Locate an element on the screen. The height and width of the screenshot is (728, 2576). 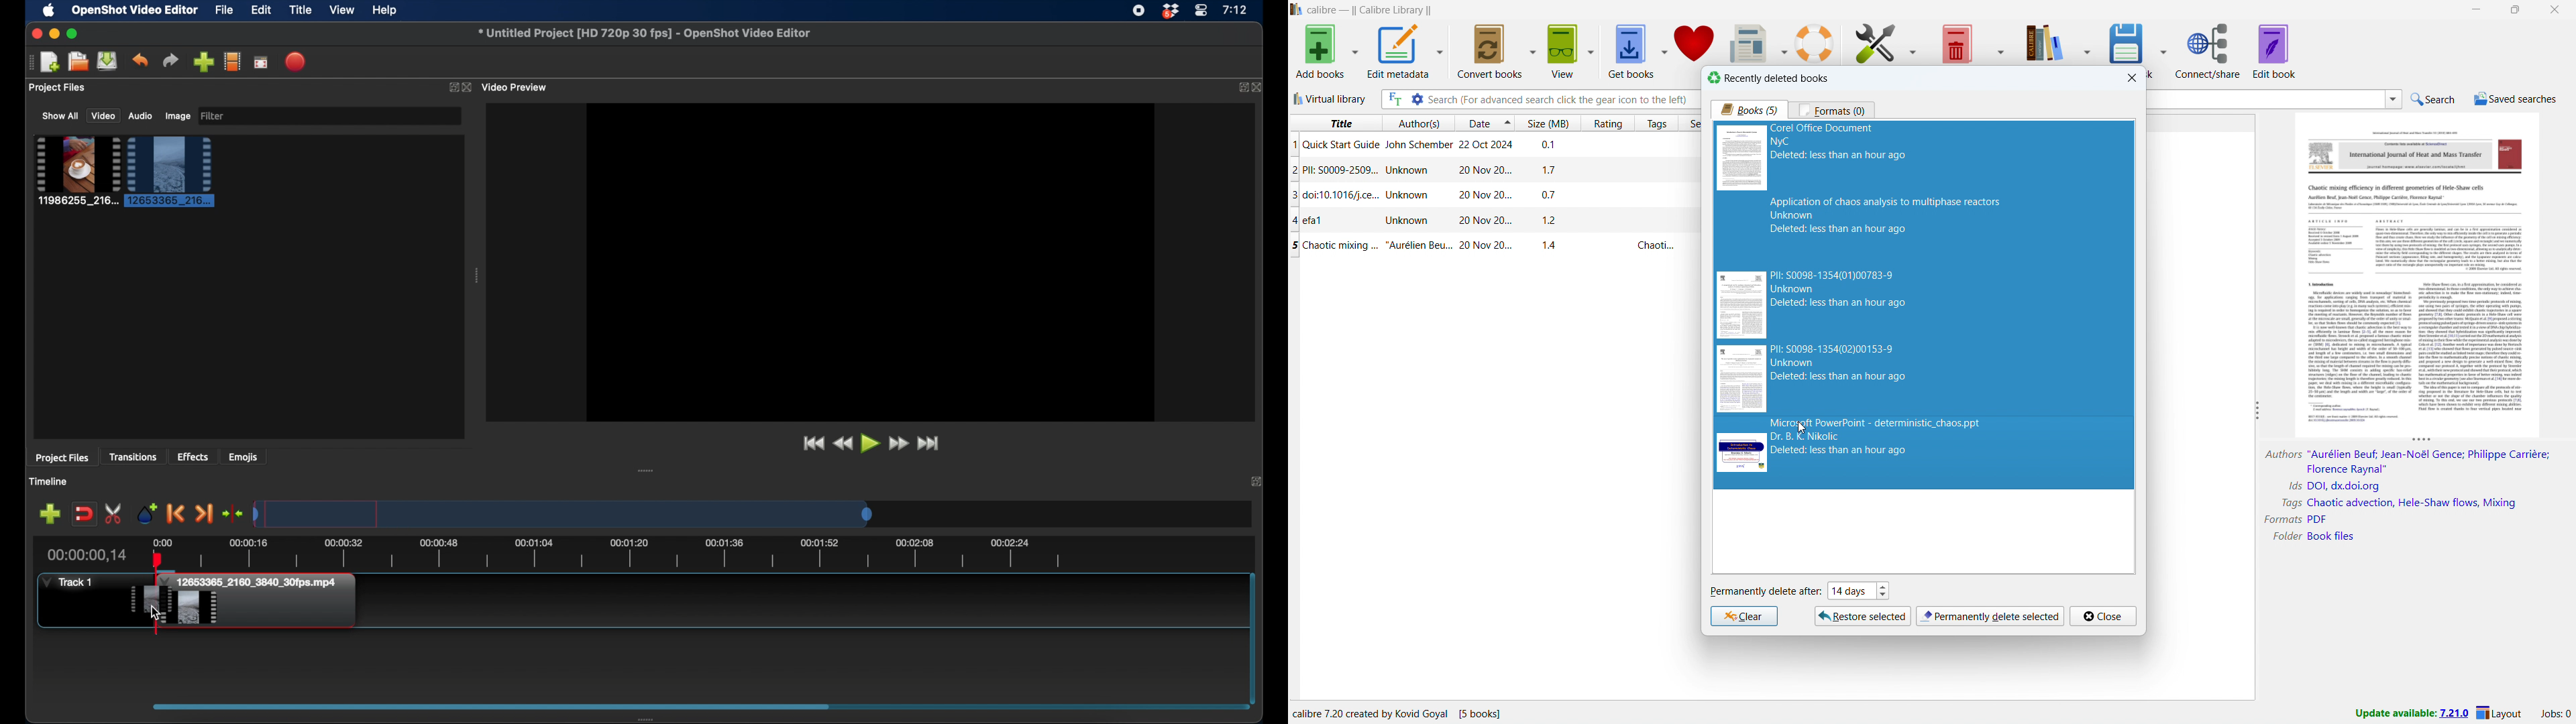
clear is located at coordinates (1743, 616).